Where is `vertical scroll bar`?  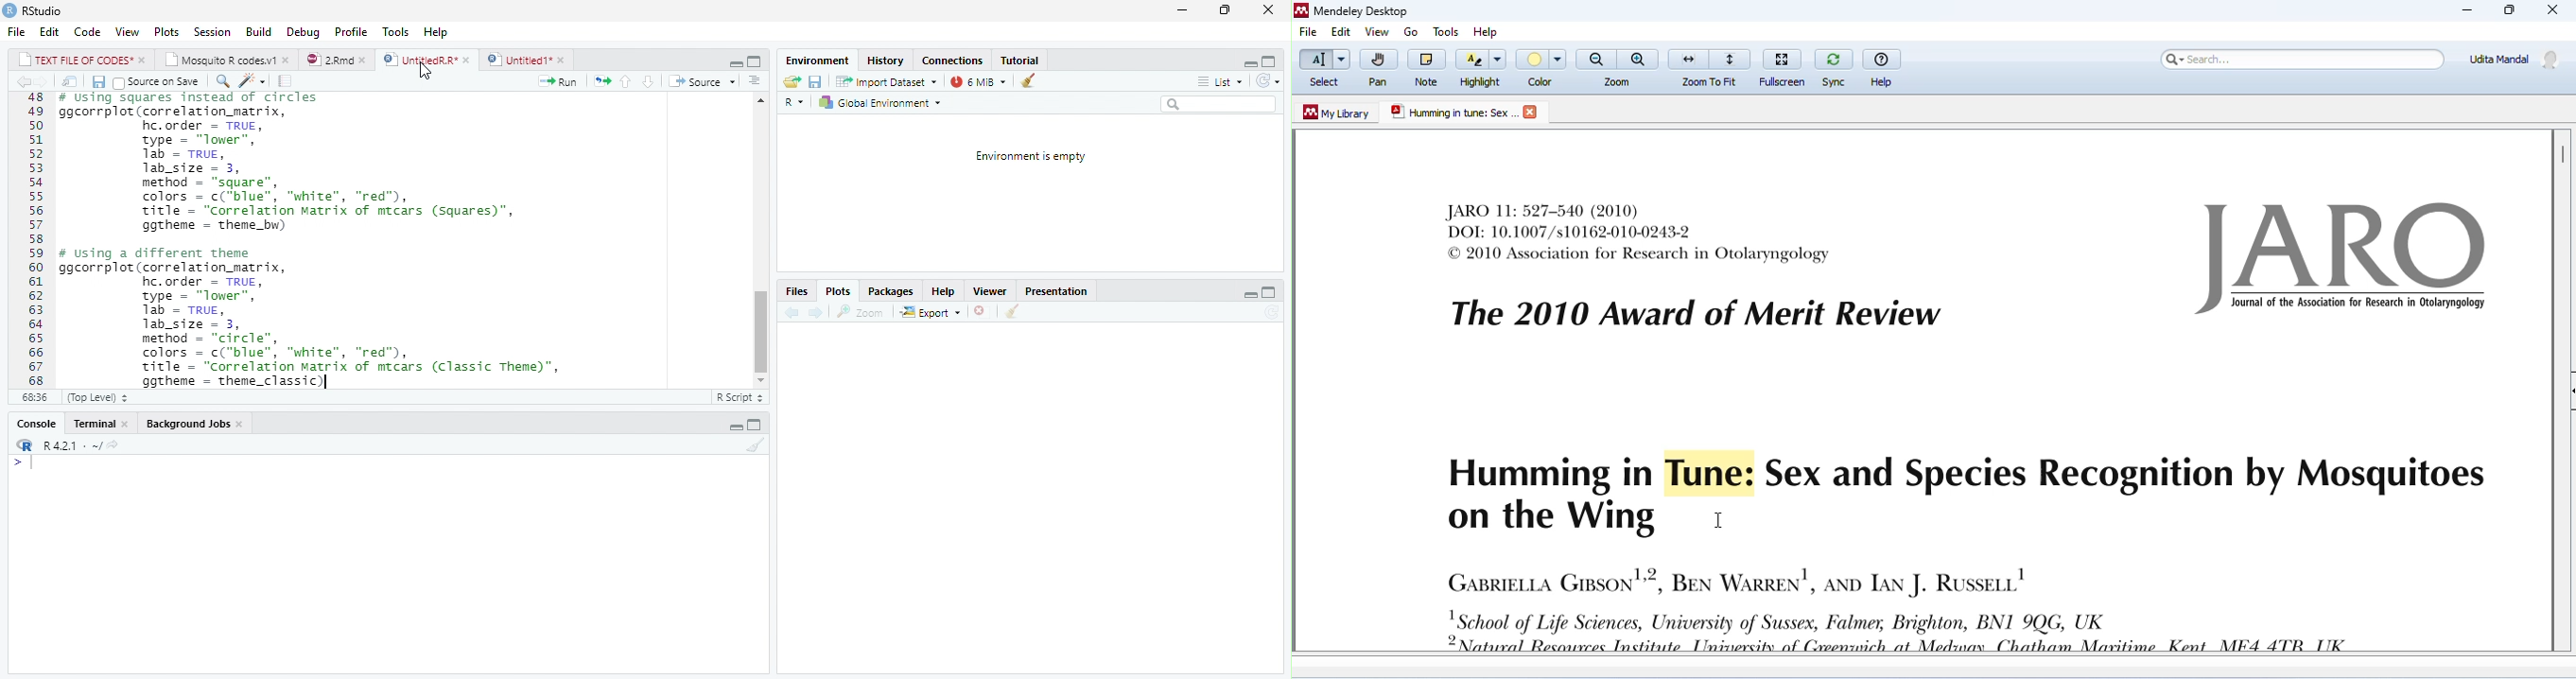
vertical scroll bar is located at coordinates (2561, 153).